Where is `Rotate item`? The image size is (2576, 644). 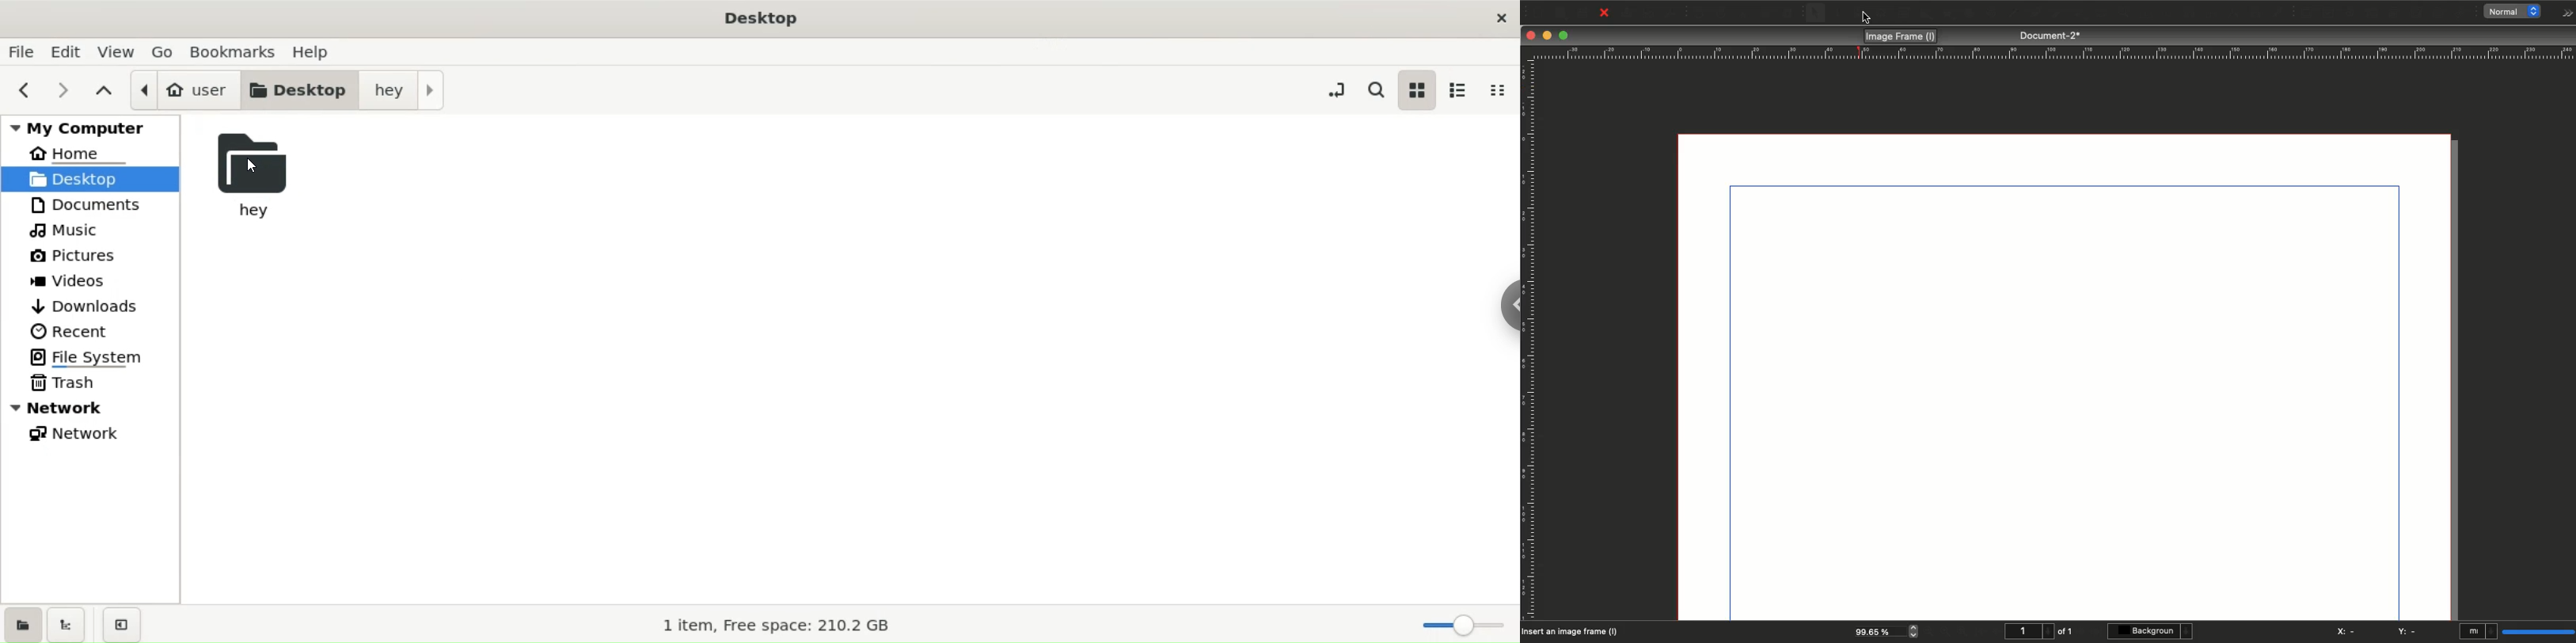 Rotate item is located at coordinates (2078, 15).